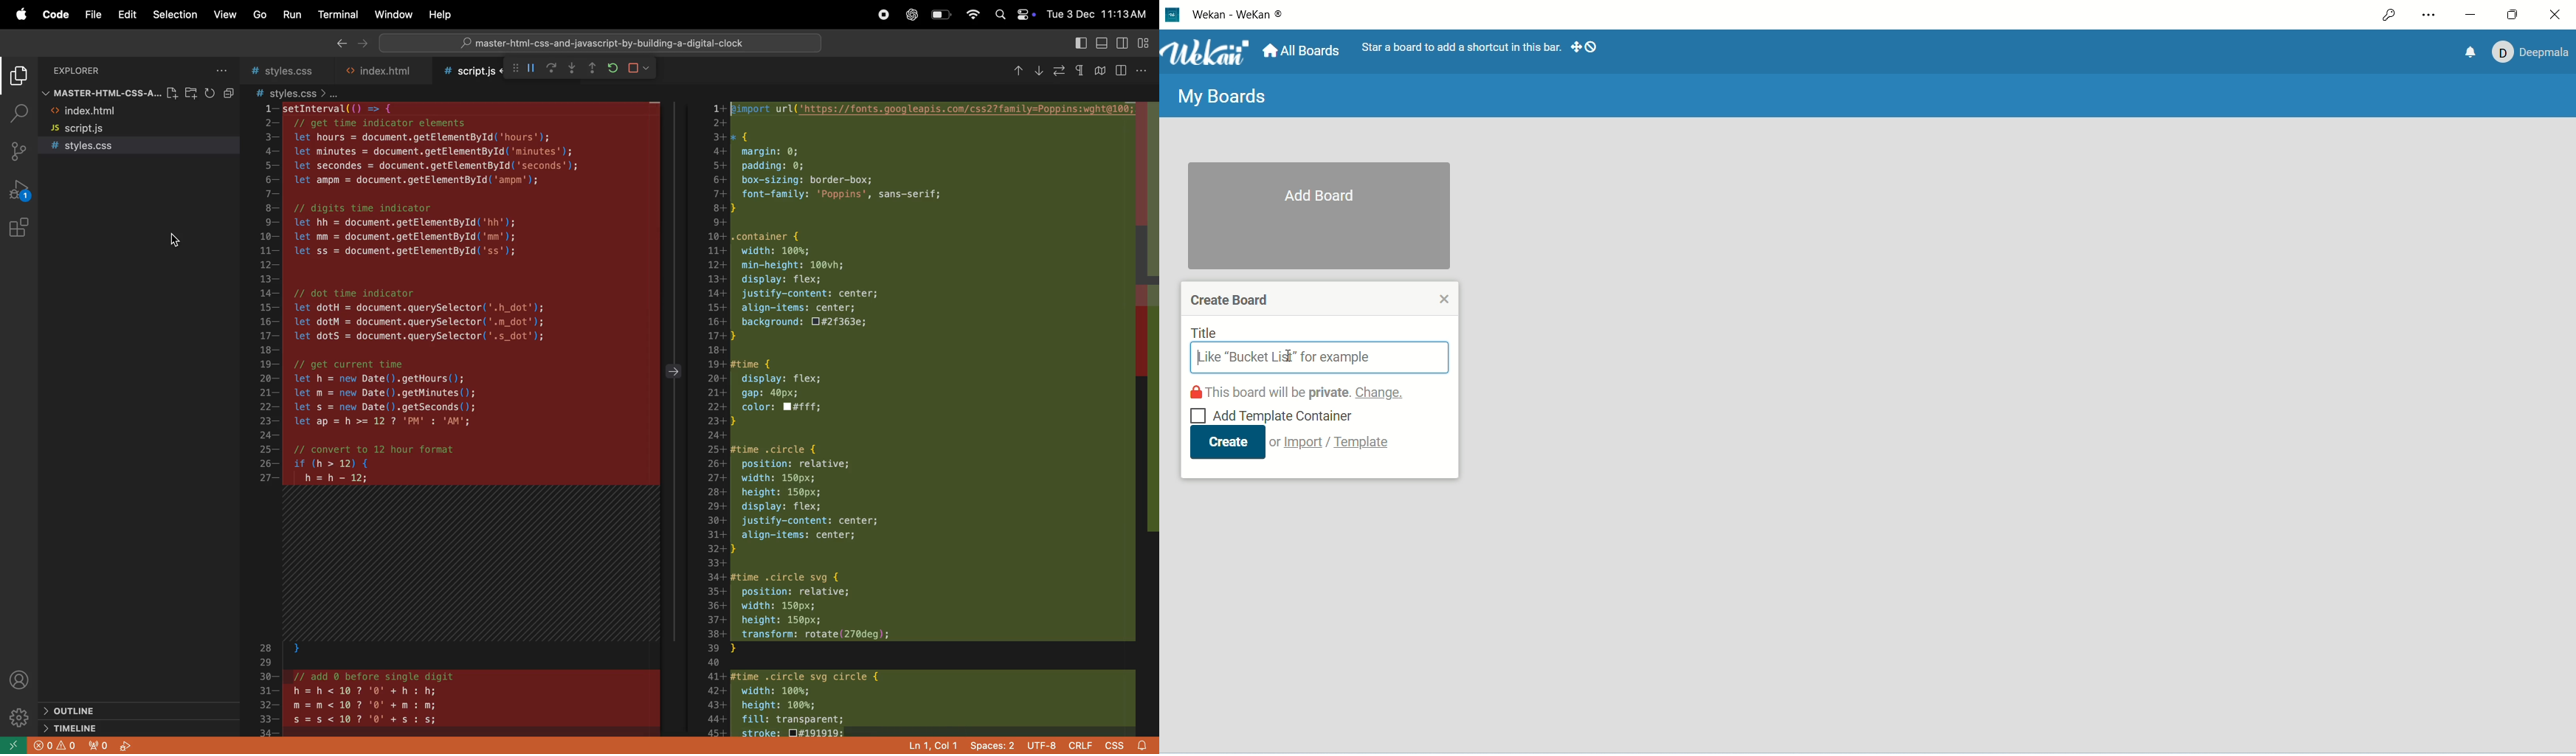 The image size is (2576, 756). Describe the element at coordinates (17, 77) in the screenshot. I see `explorer` at that location.